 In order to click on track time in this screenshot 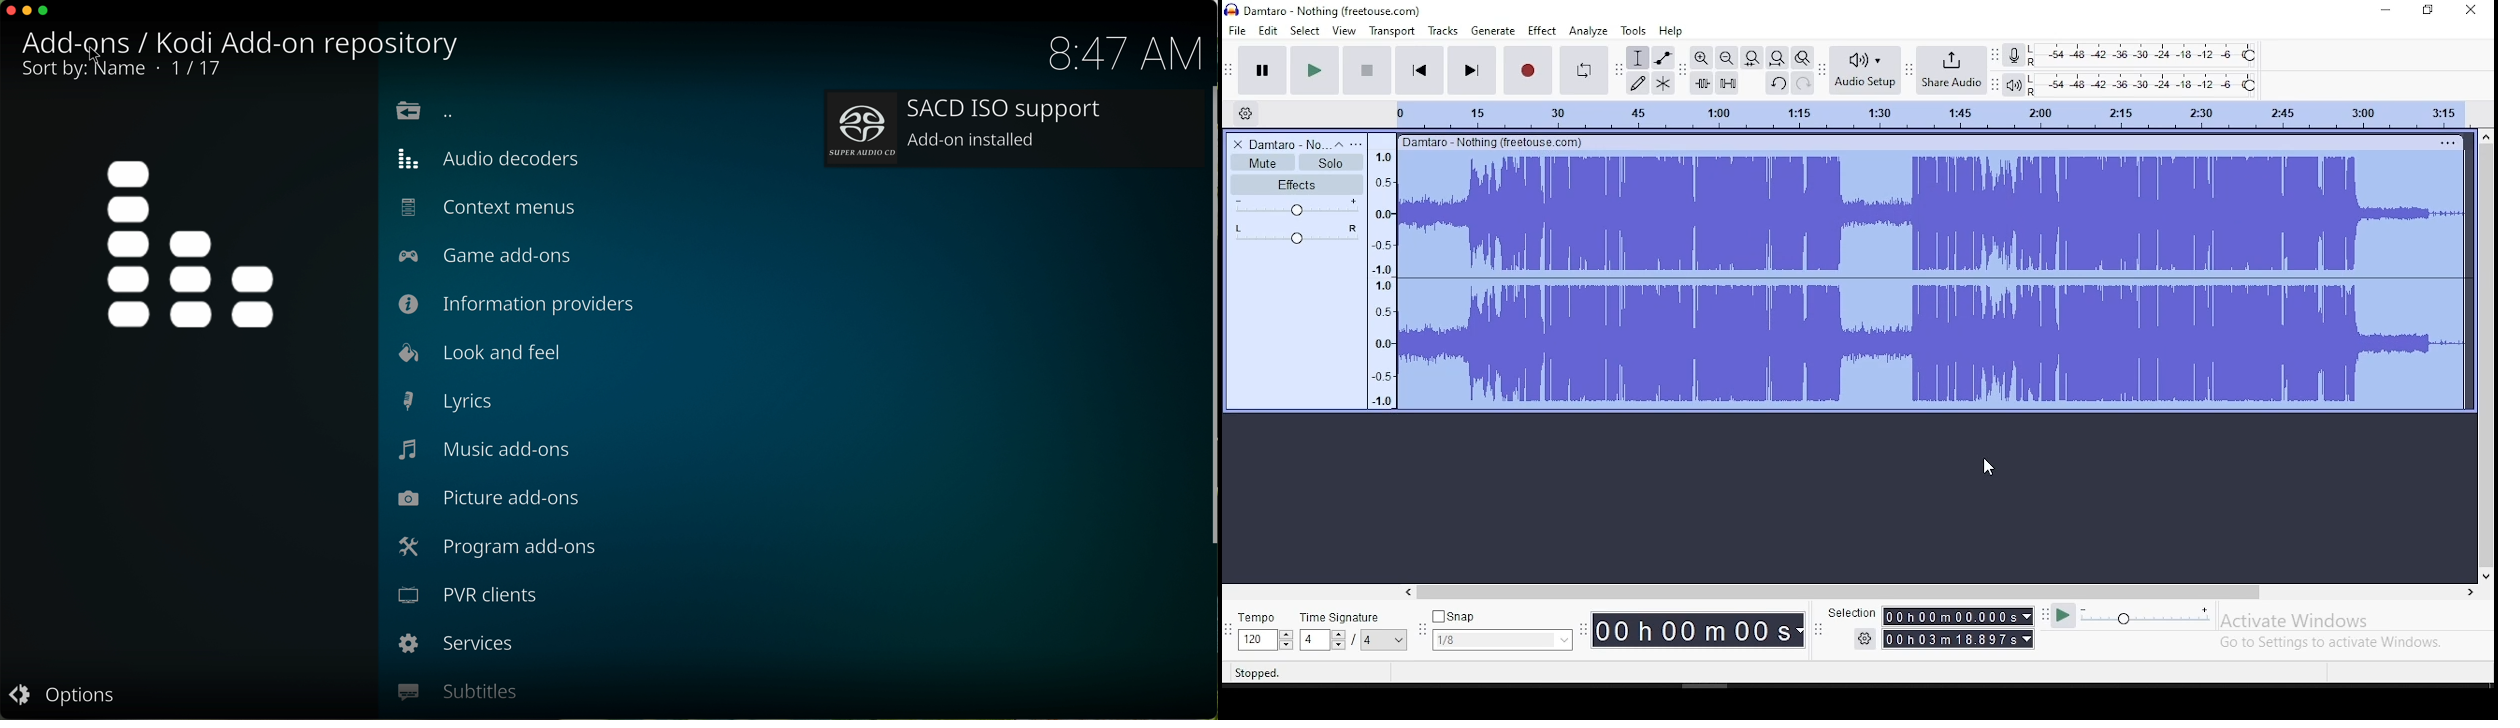, I will do `click(1929, 112)`.